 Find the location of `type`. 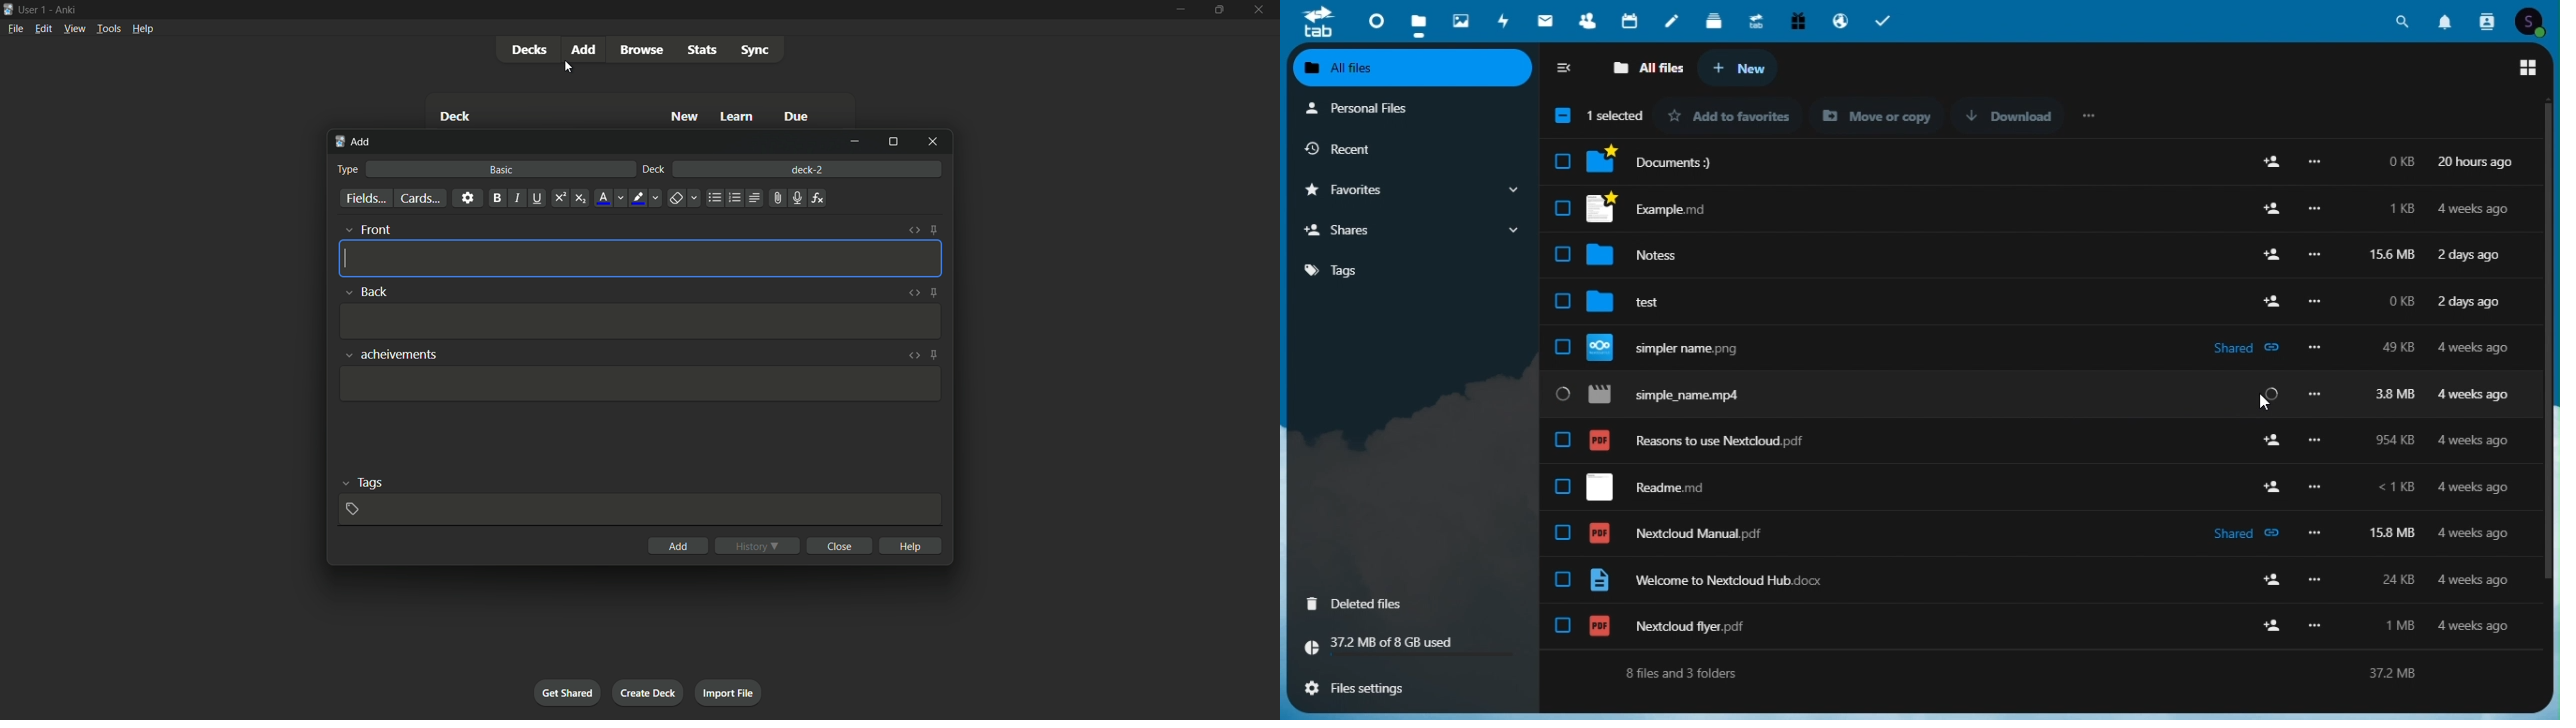

type is located at coordinates (347, 170).